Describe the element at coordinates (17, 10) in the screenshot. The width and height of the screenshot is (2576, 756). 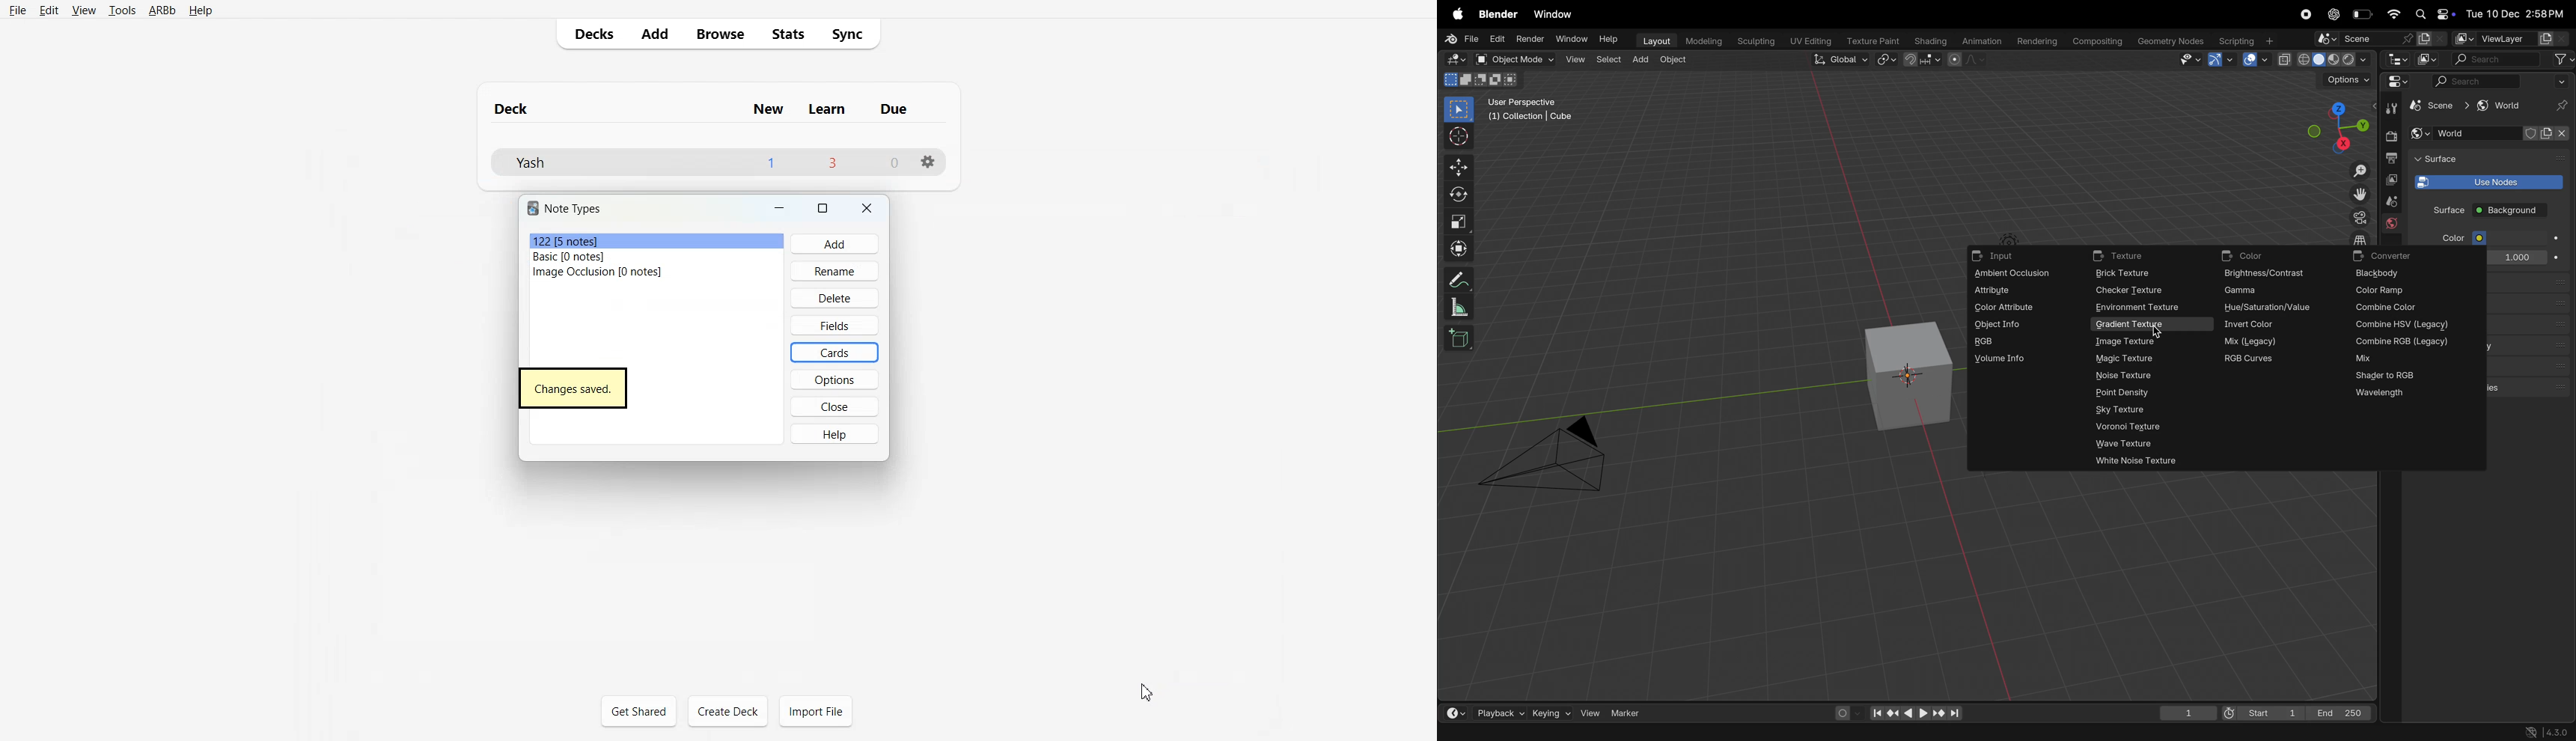
I see `File` at that location.